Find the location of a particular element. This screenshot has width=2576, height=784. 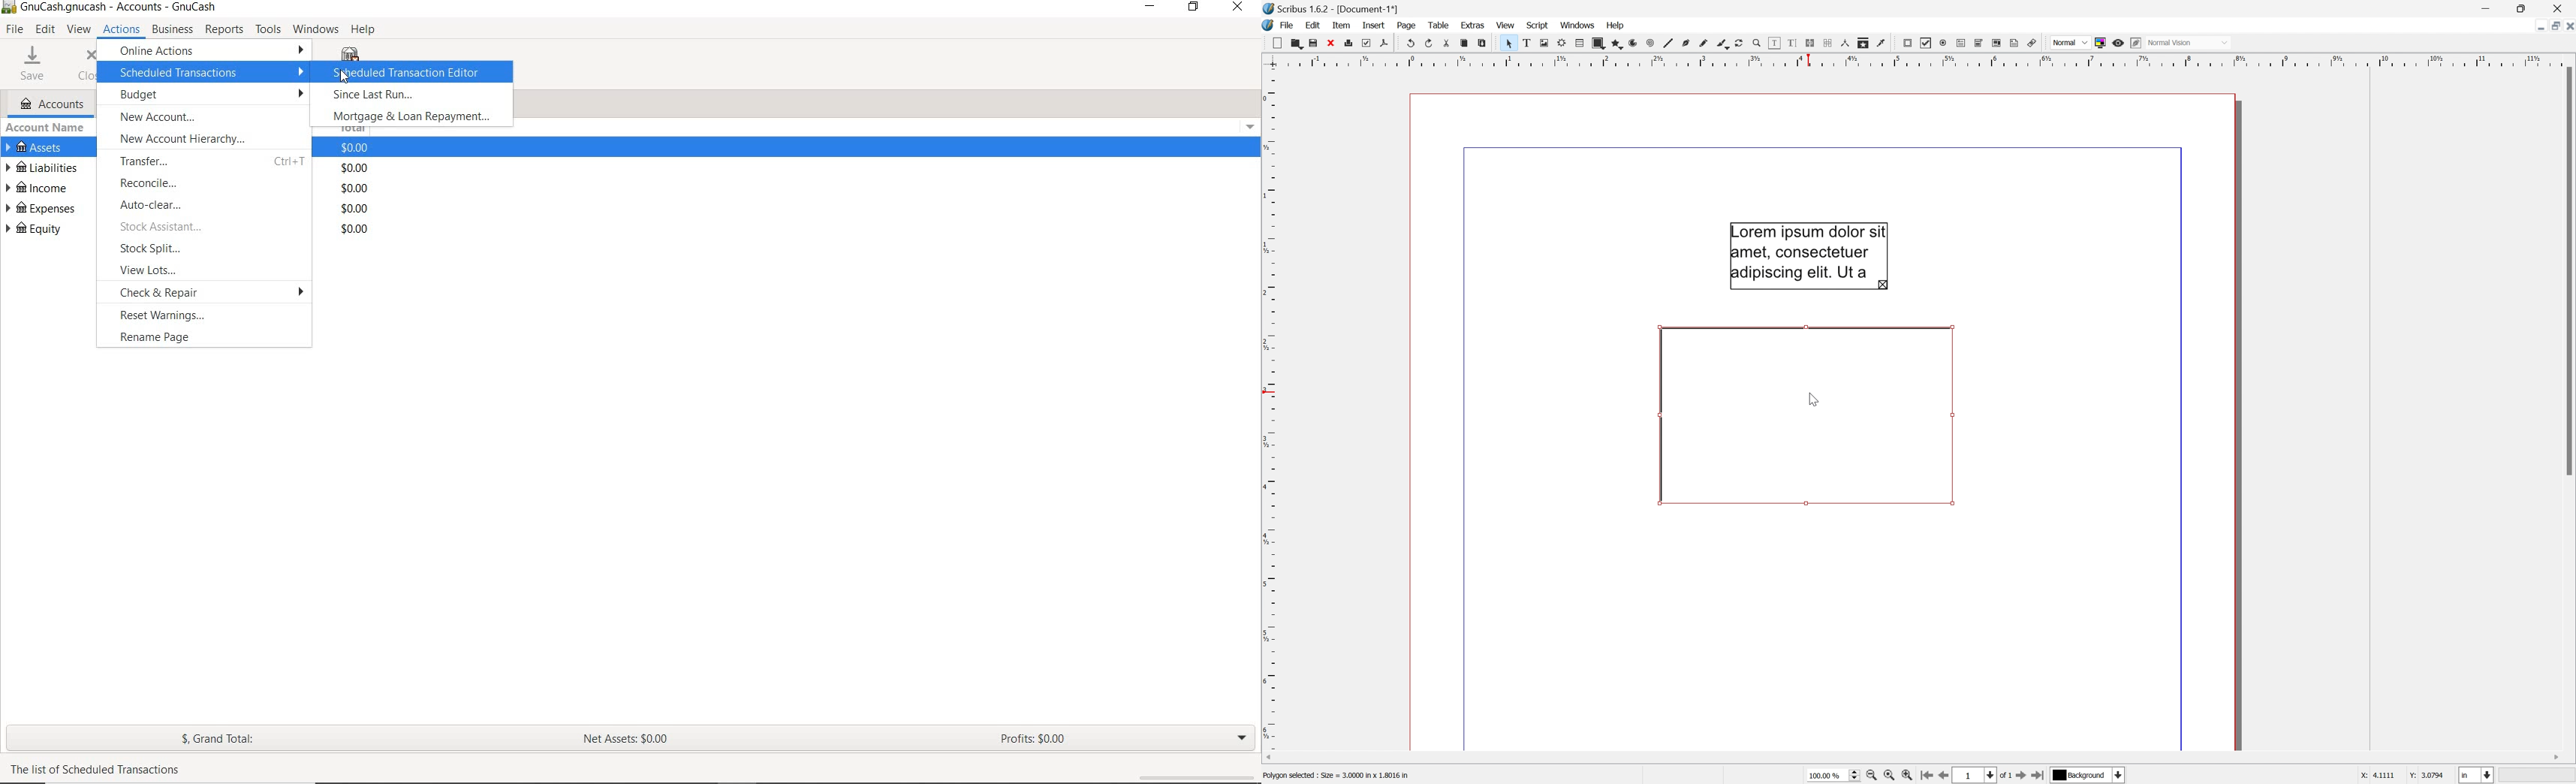

Y: is located at coordinates (2415, 777).